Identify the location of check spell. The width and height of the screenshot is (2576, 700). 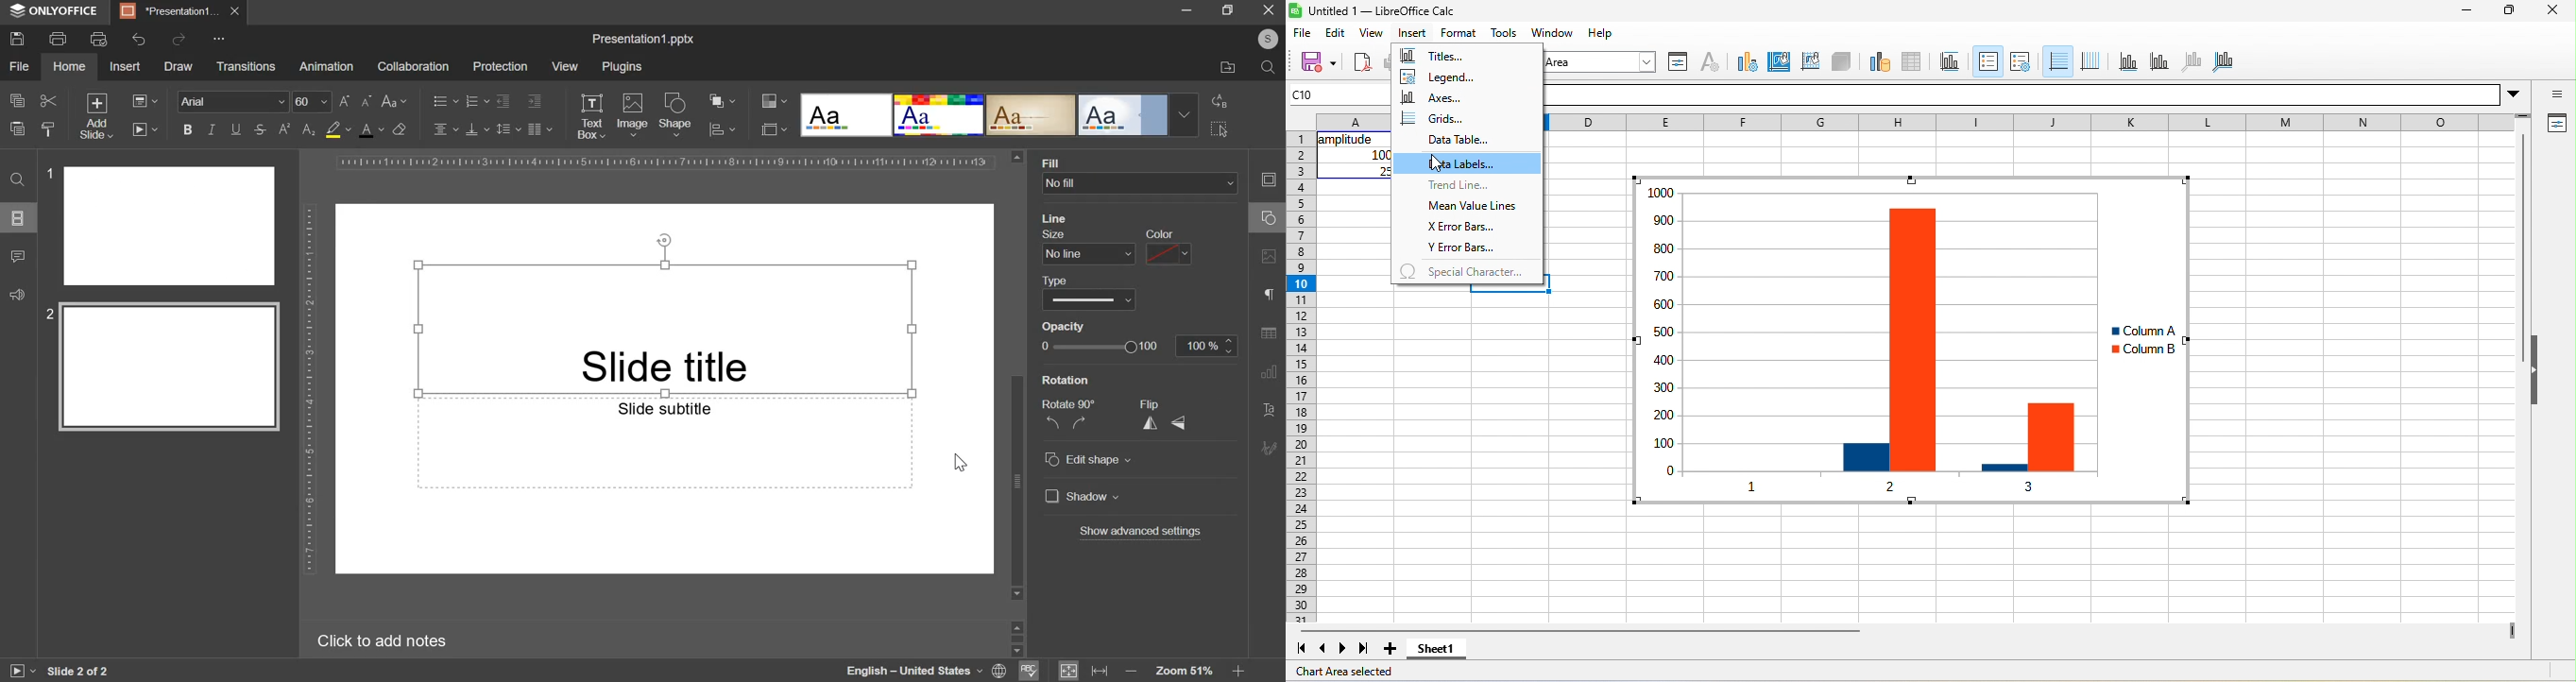
(1027, 671).